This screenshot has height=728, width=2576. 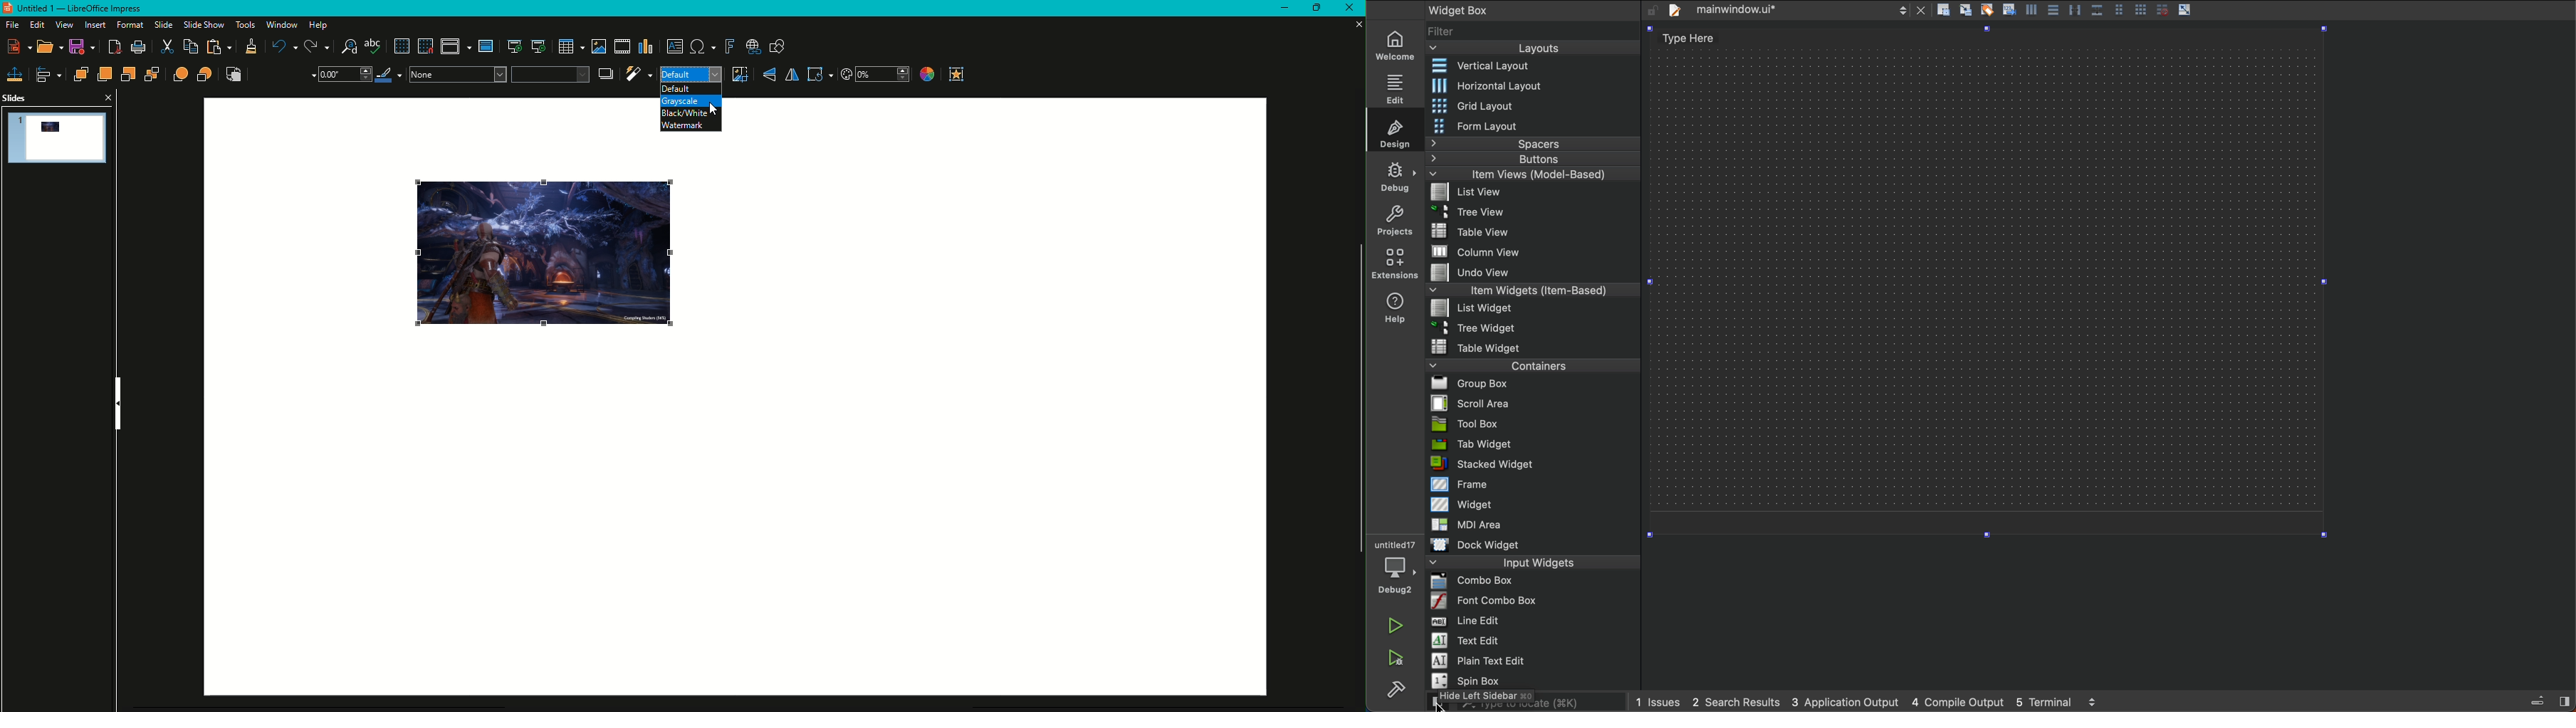 I want to click on 1 Issues, so click(x=1657, y=701).